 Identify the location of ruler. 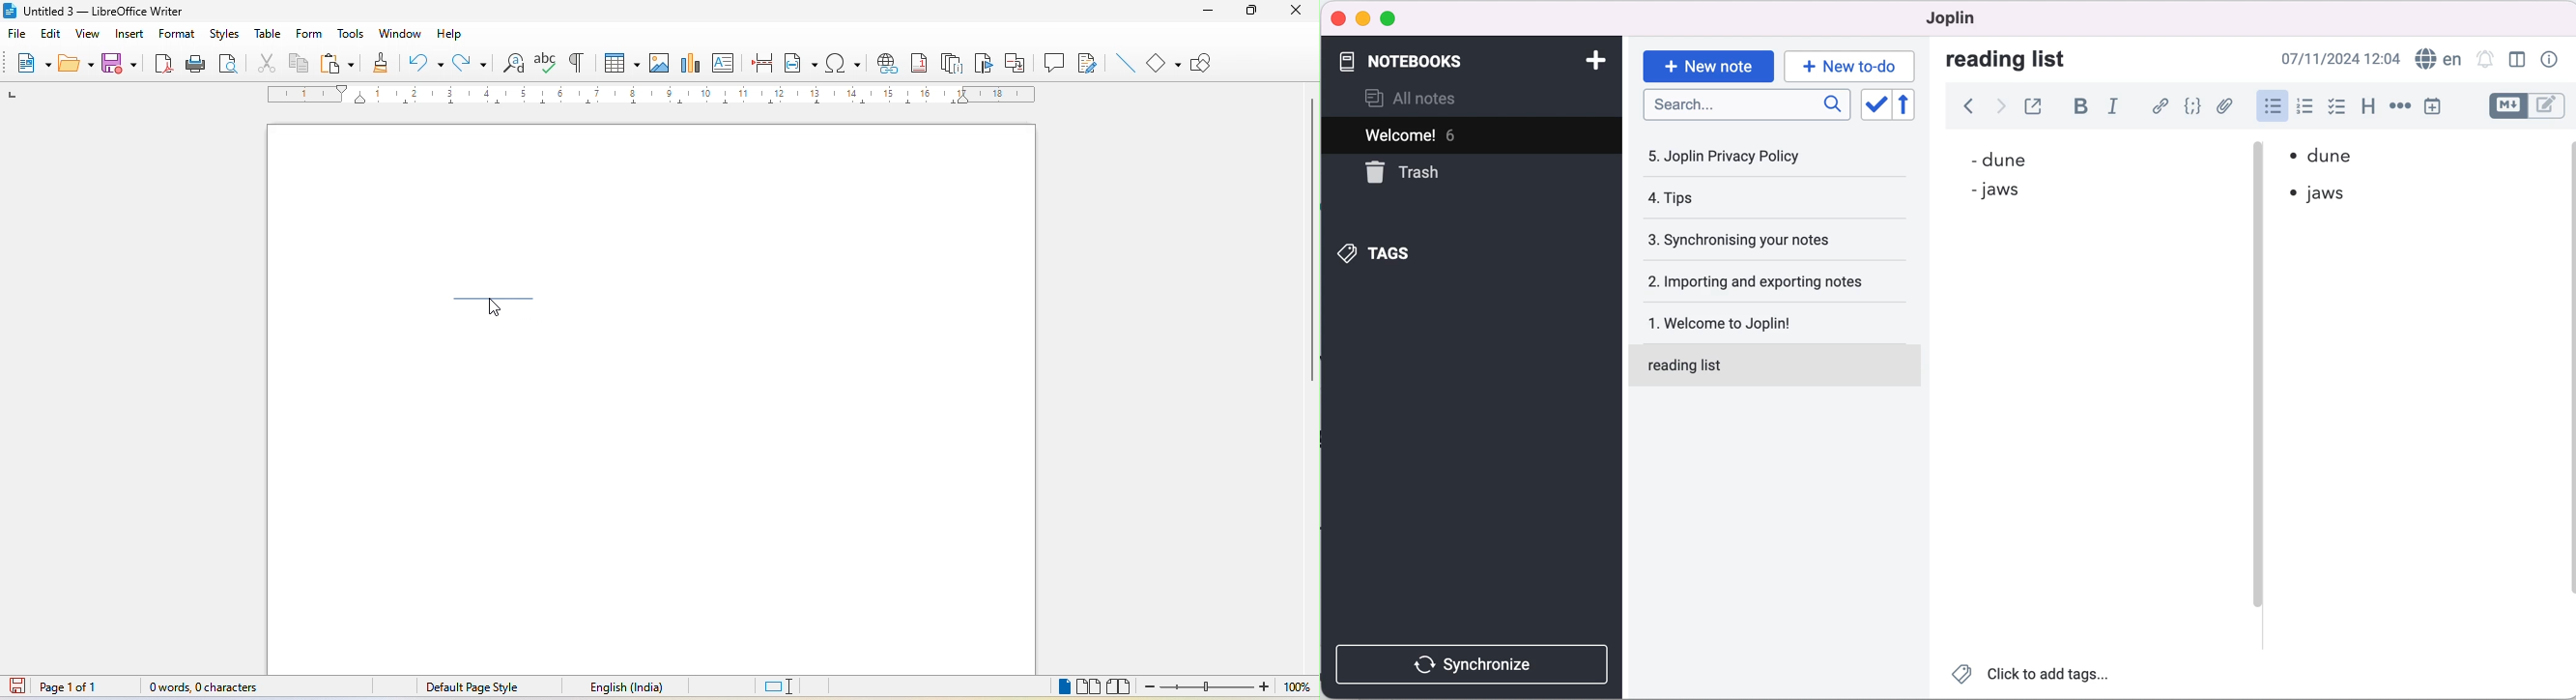
(652, 95).